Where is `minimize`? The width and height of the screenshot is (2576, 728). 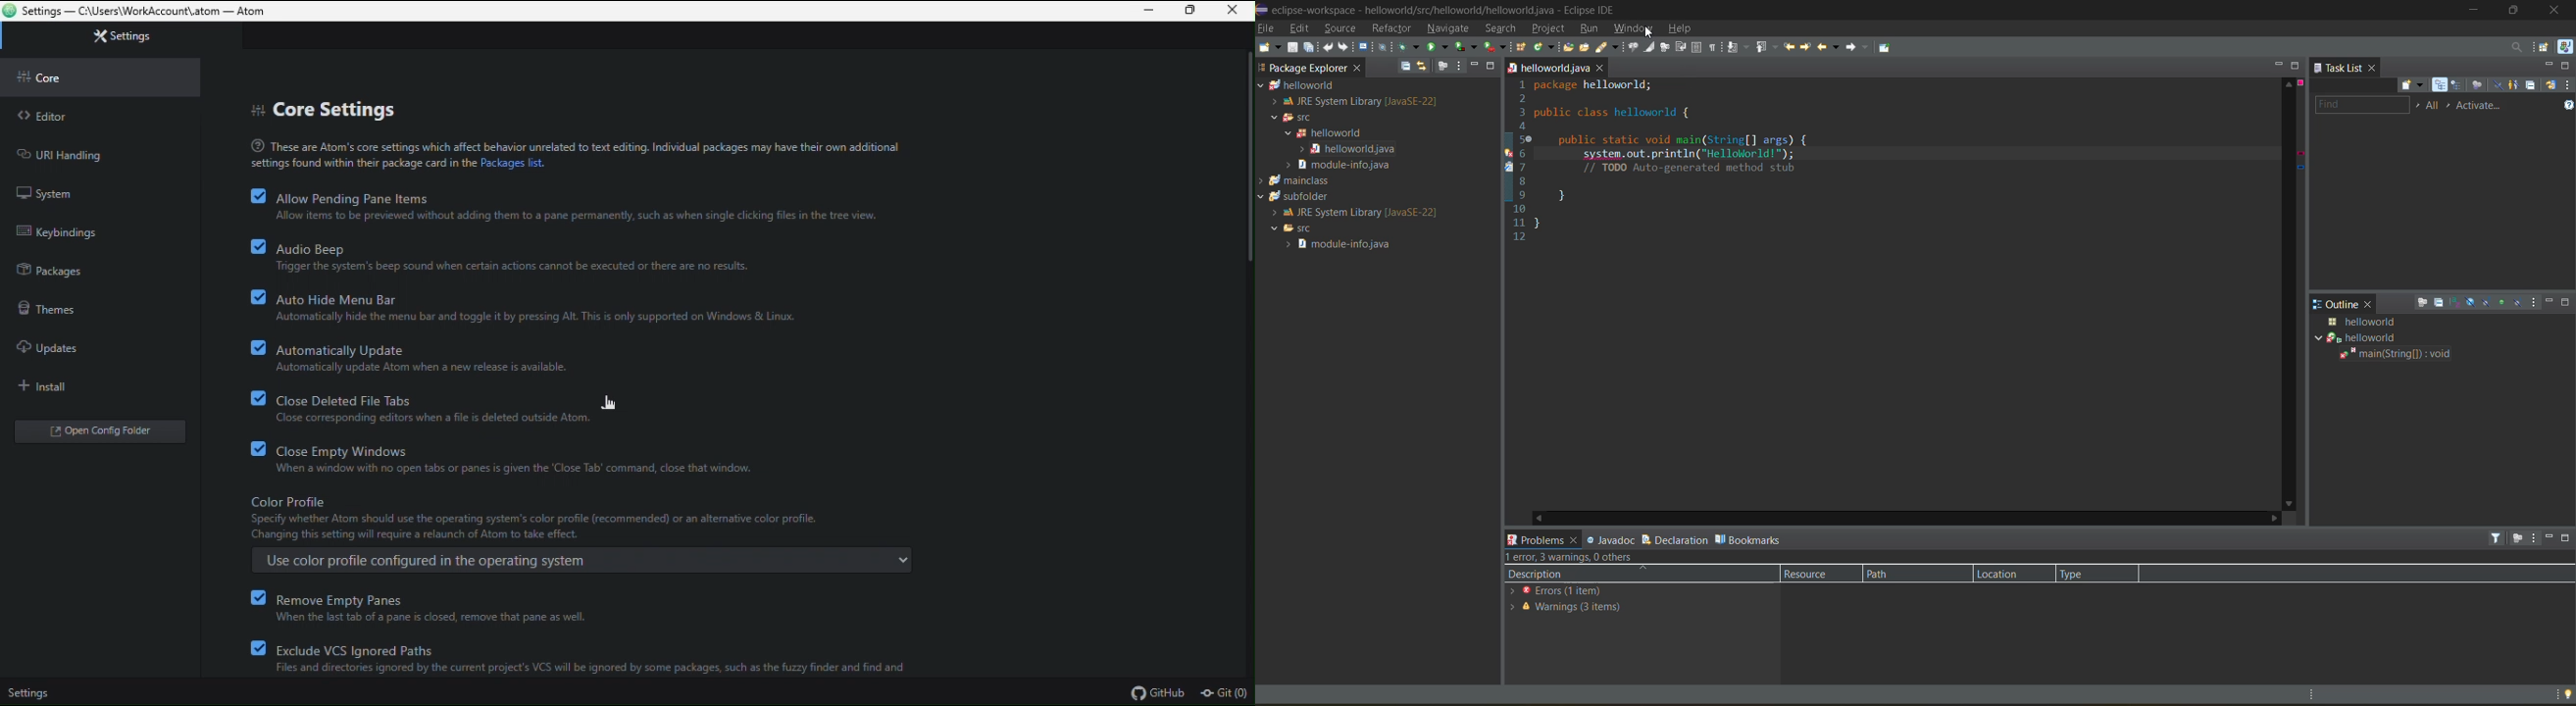
minimize is located at coordinates (2474, 10).